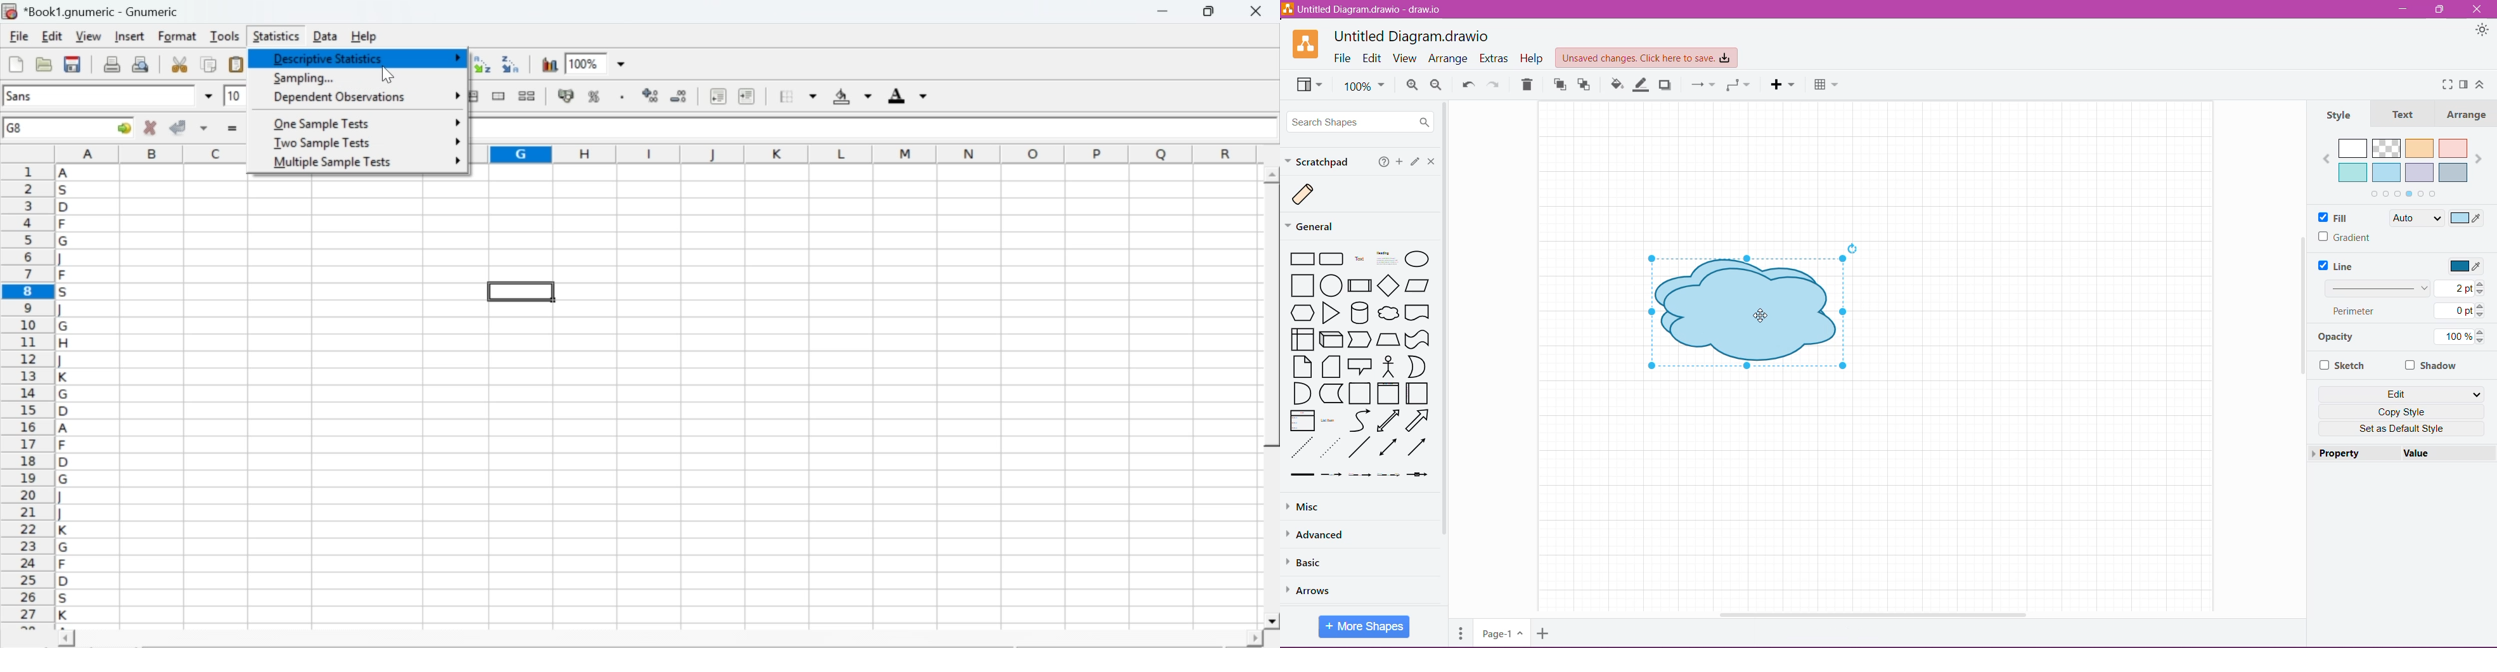 The image size is (2520, 672). Describe the element at coordinates (1545, 633) in the screenshot. I see `Insert Page` at that location.